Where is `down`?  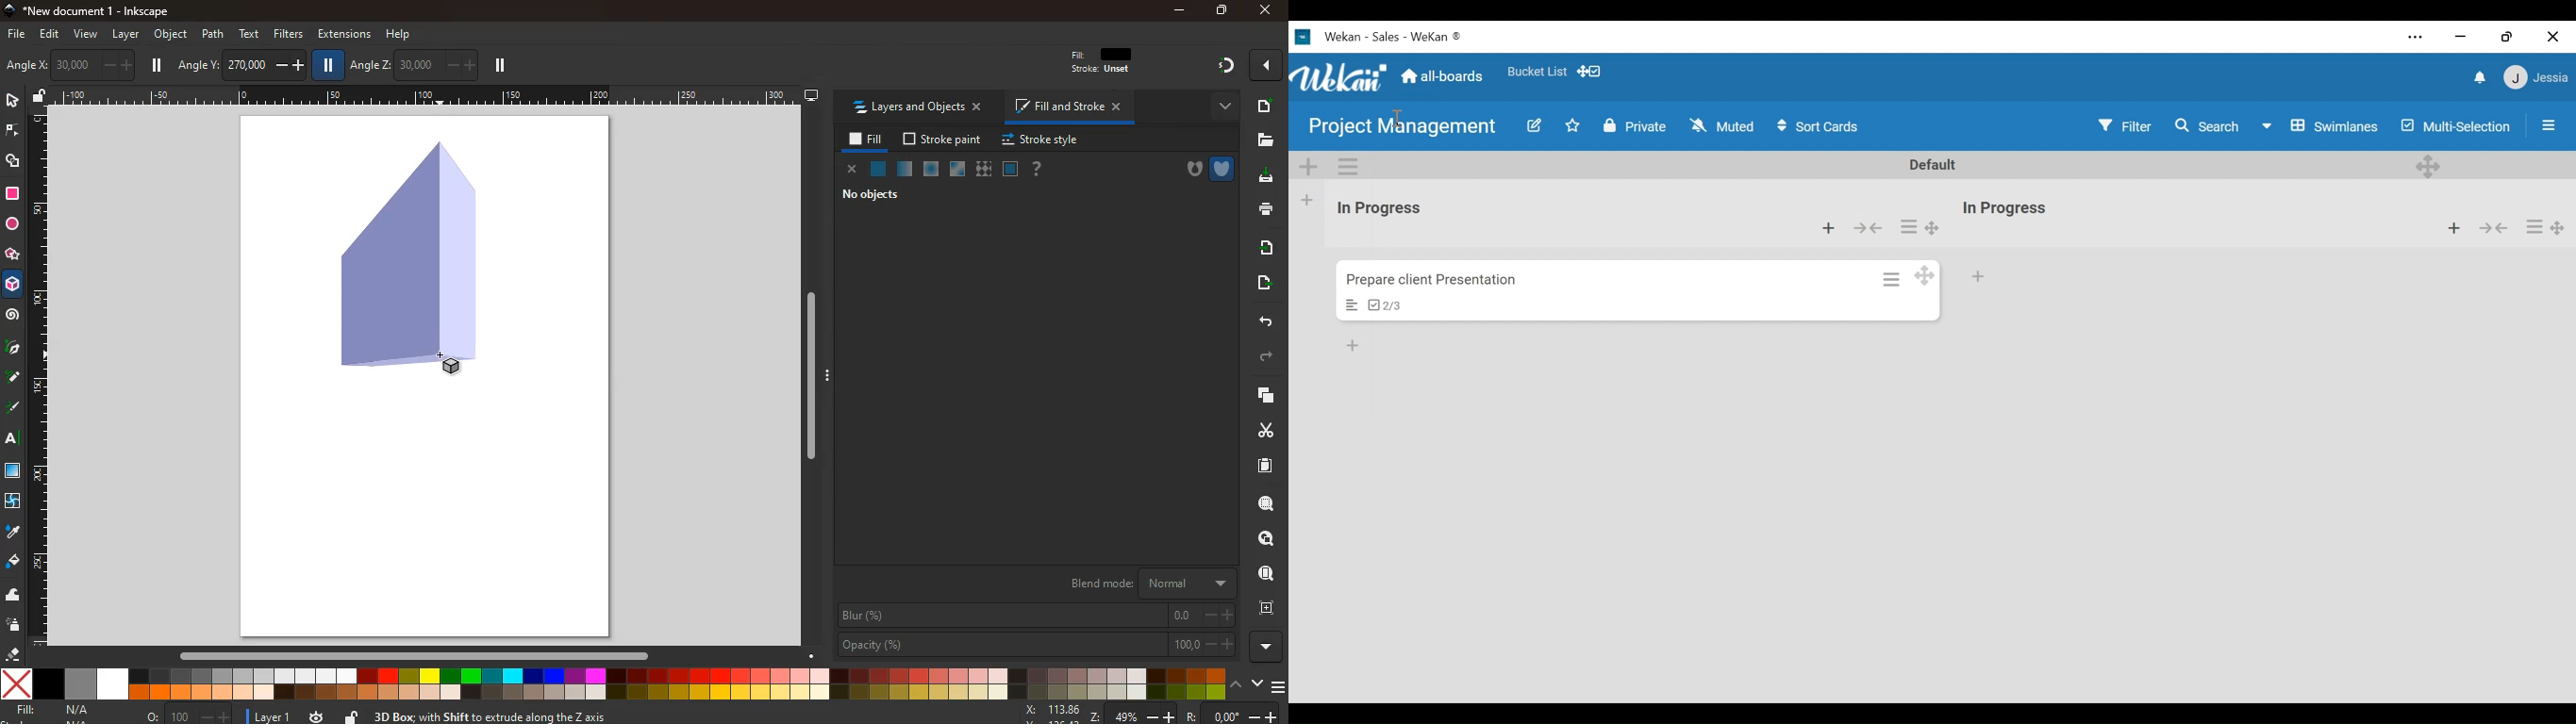 down is located at coordinates (1256, 684).